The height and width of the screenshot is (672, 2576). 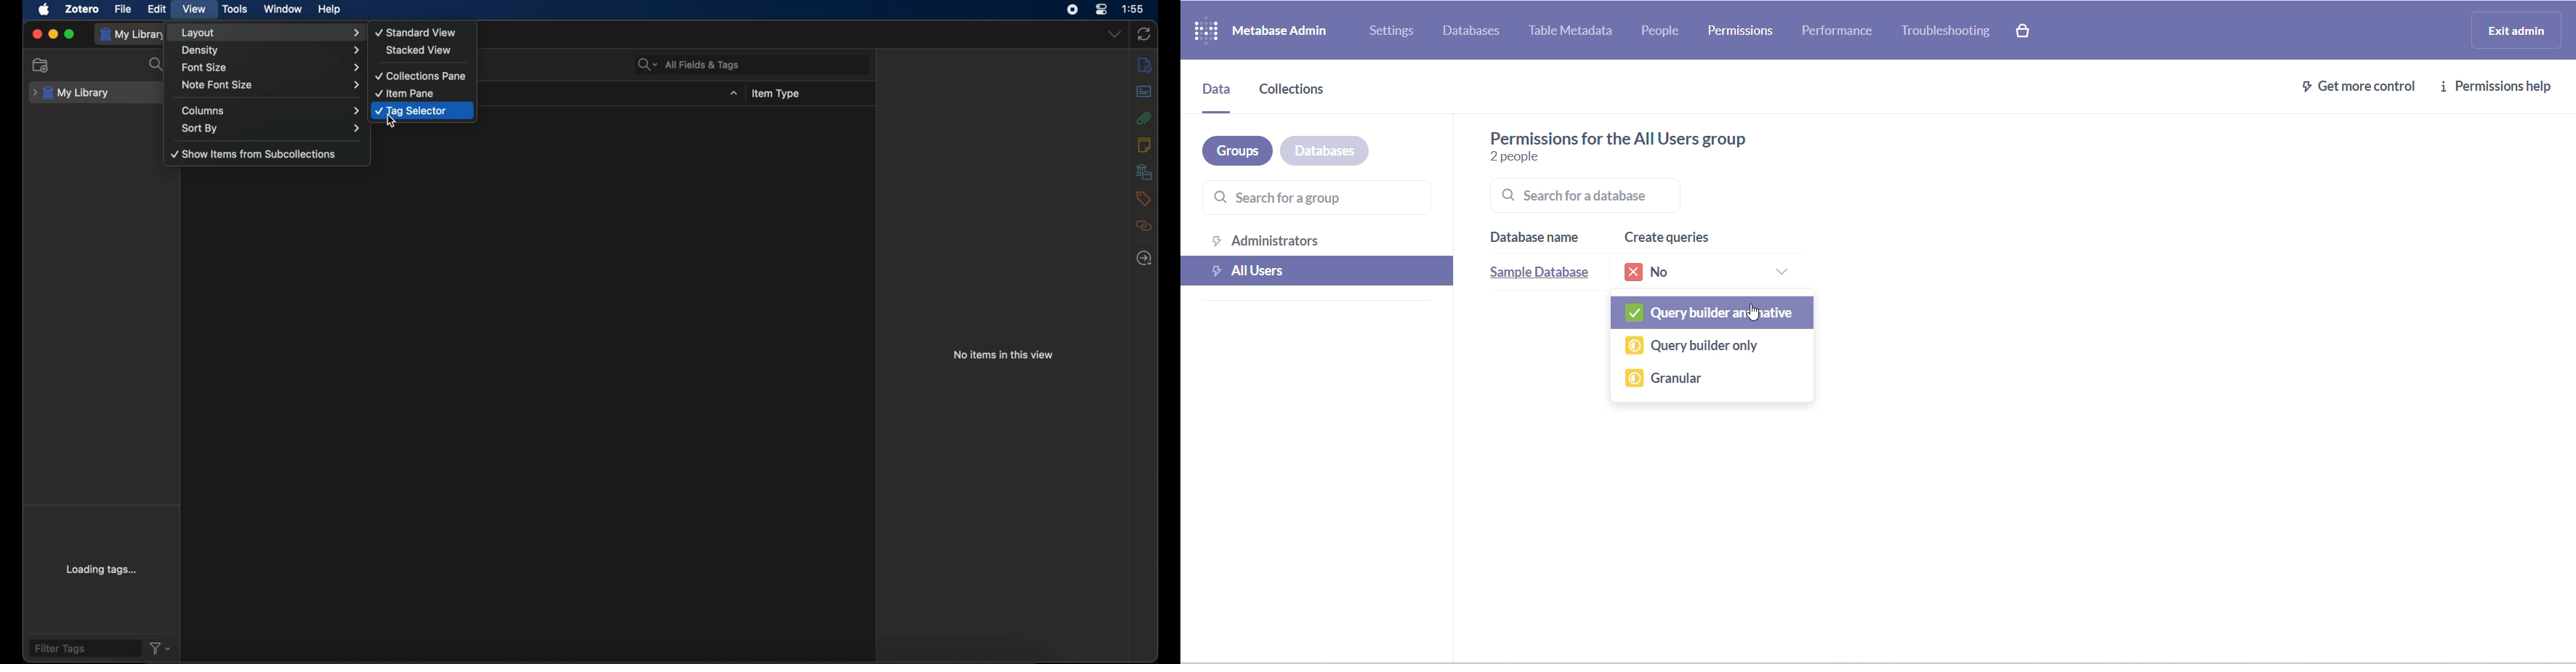 I want to click on columns, so click(x=272, y=111).